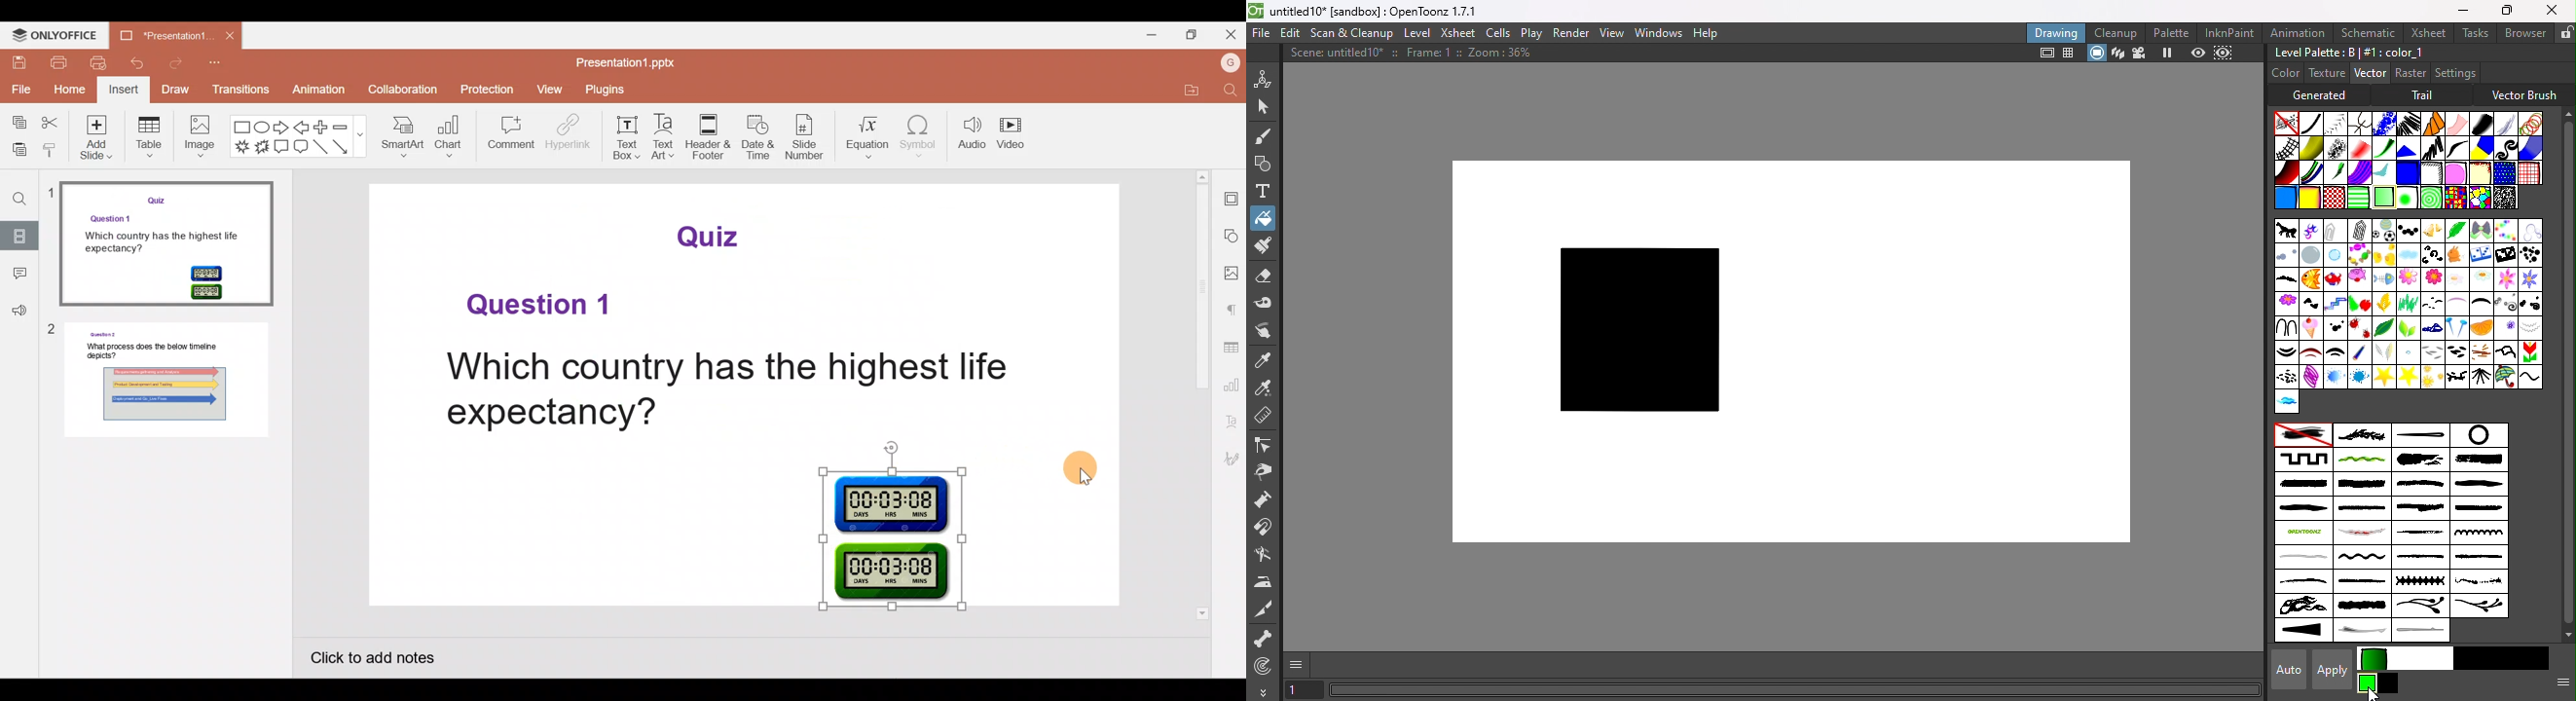 The image size is (2576, 728). Describe the element at coordinates (125, 90) in the screenshot. I see `Insert` at that location.